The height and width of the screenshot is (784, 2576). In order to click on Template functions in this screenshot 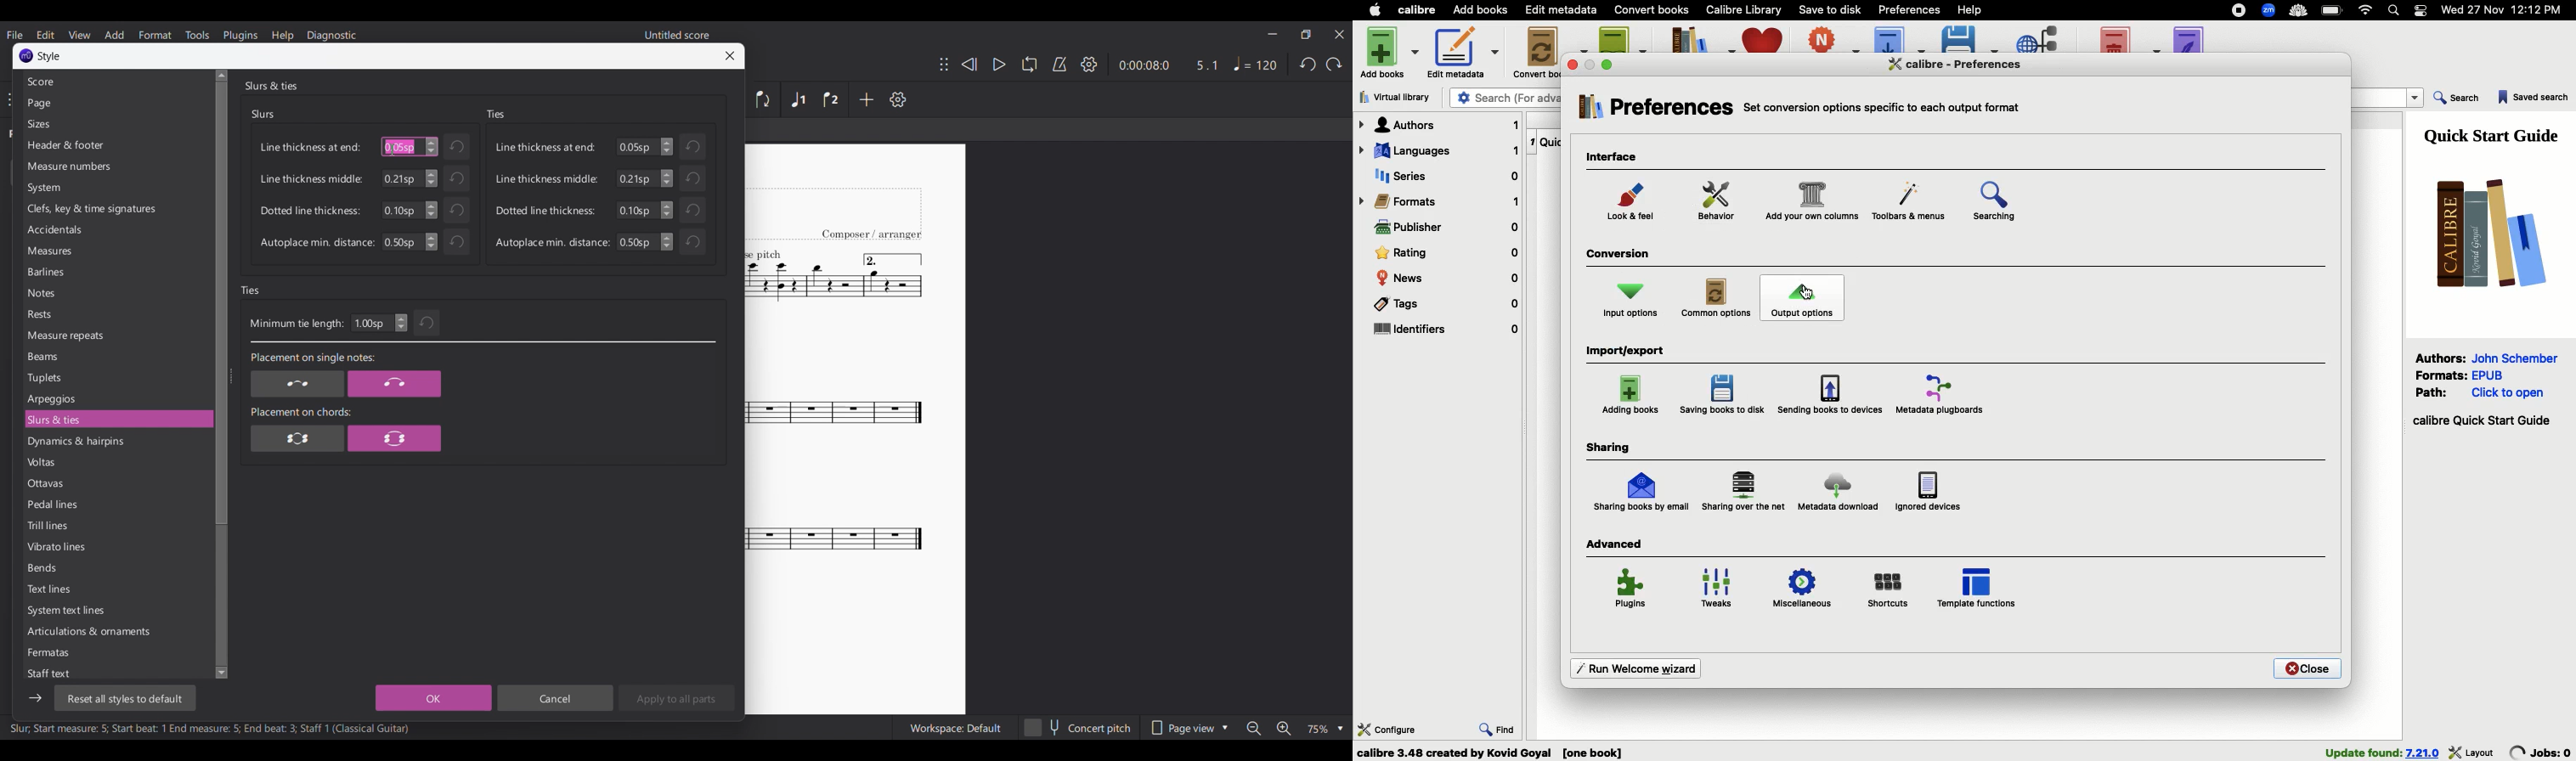, I will do `click(1978, 587)`.